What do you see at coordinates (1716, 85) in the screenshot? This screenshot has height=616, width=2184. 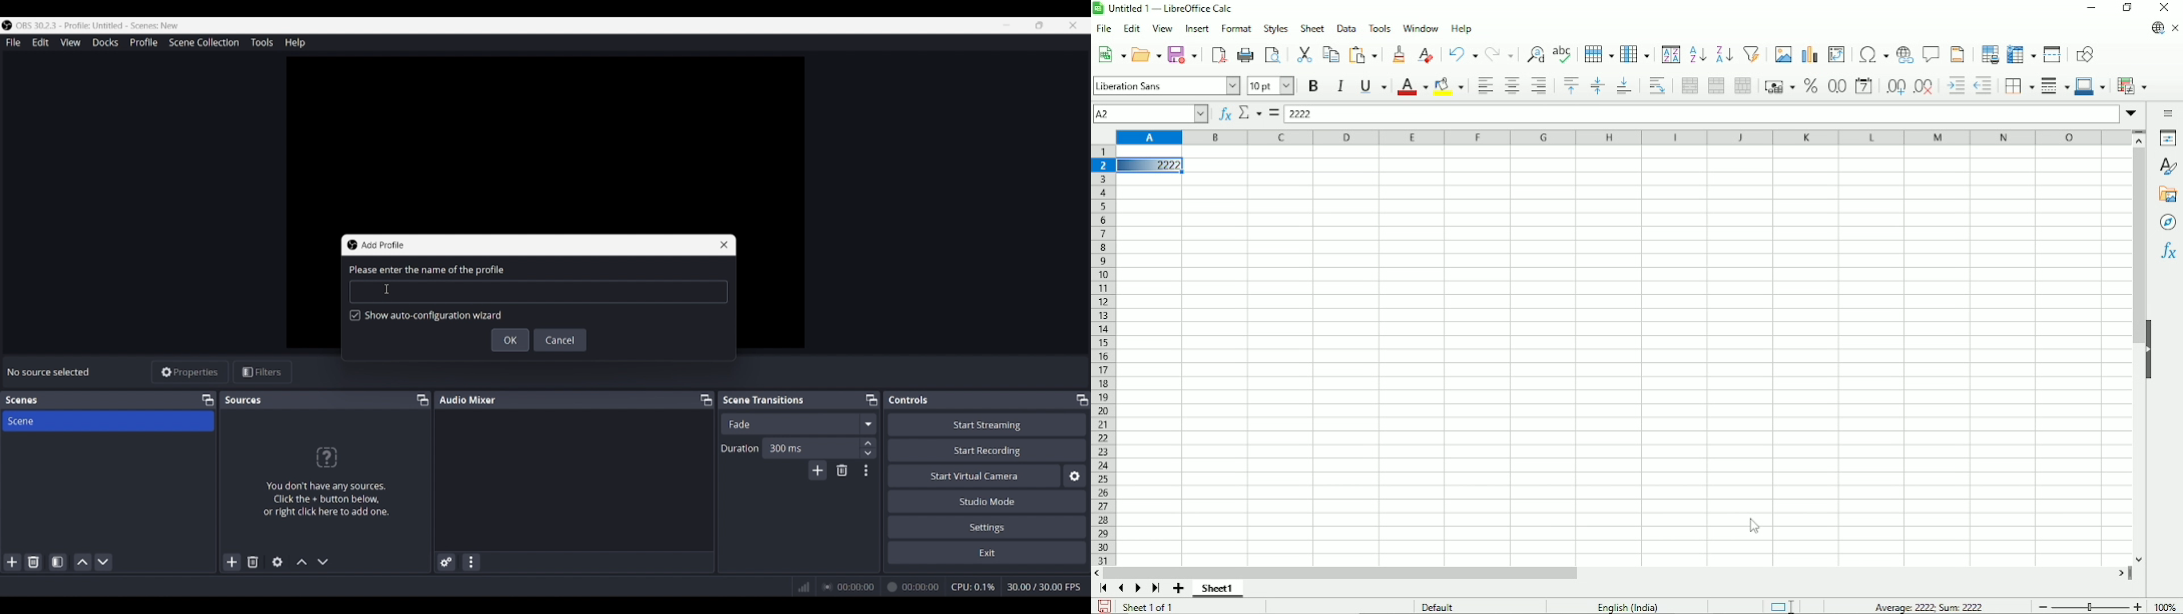 I see `Merge cells` at bounding box center [1716, 85].